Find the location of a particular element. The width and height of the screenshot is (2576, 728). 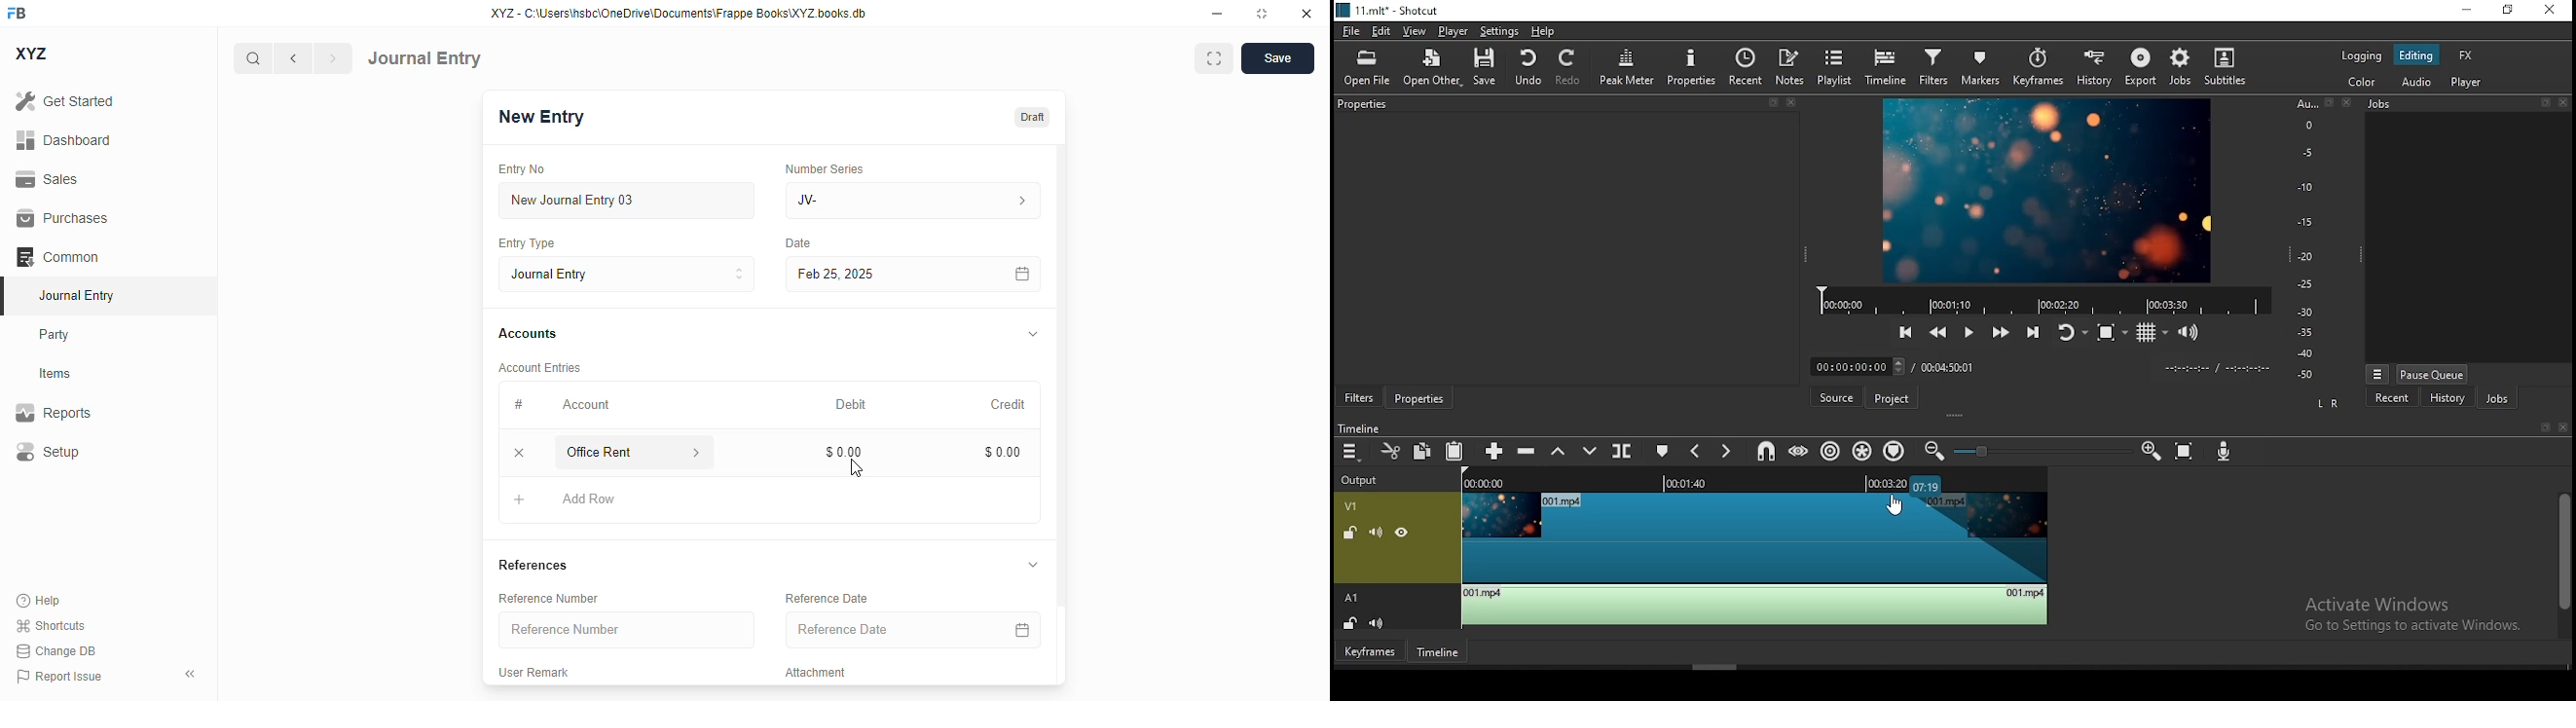

account entries is located at coordinates (539, 367).